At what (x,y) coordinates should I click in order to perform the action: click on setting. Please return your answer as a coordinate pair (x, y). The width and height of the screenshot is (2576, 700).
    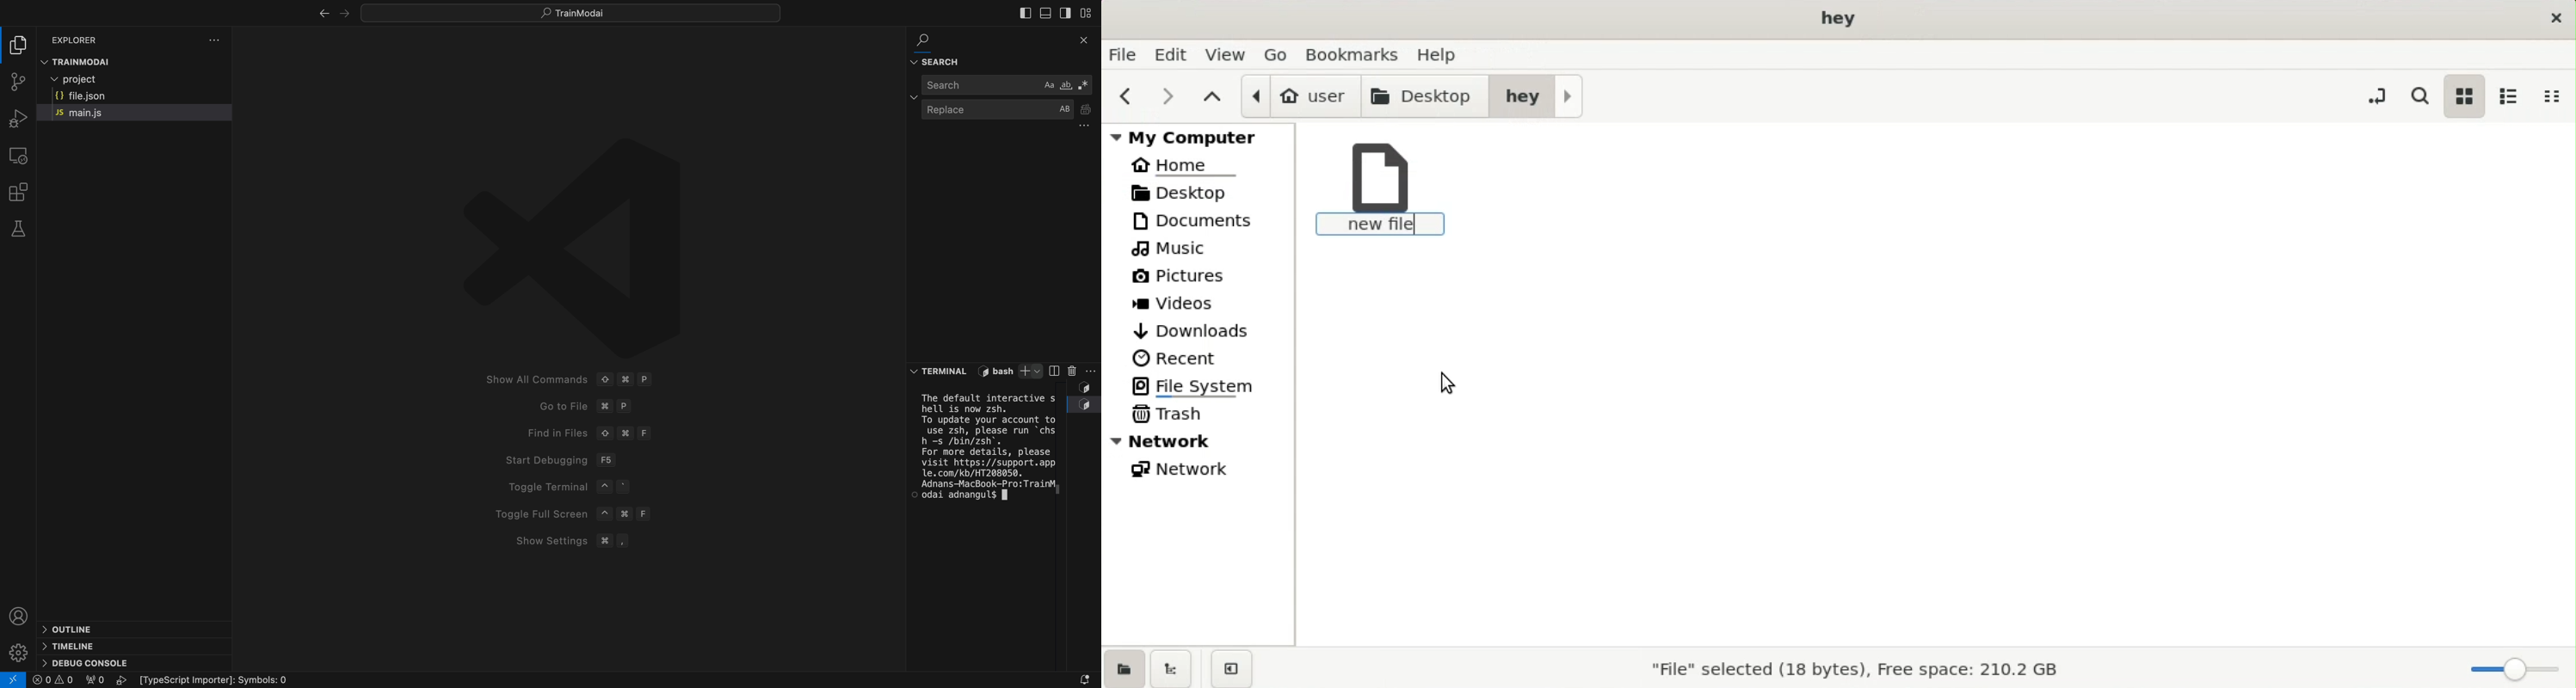
    Looking at the image, I should click on (18, 648).